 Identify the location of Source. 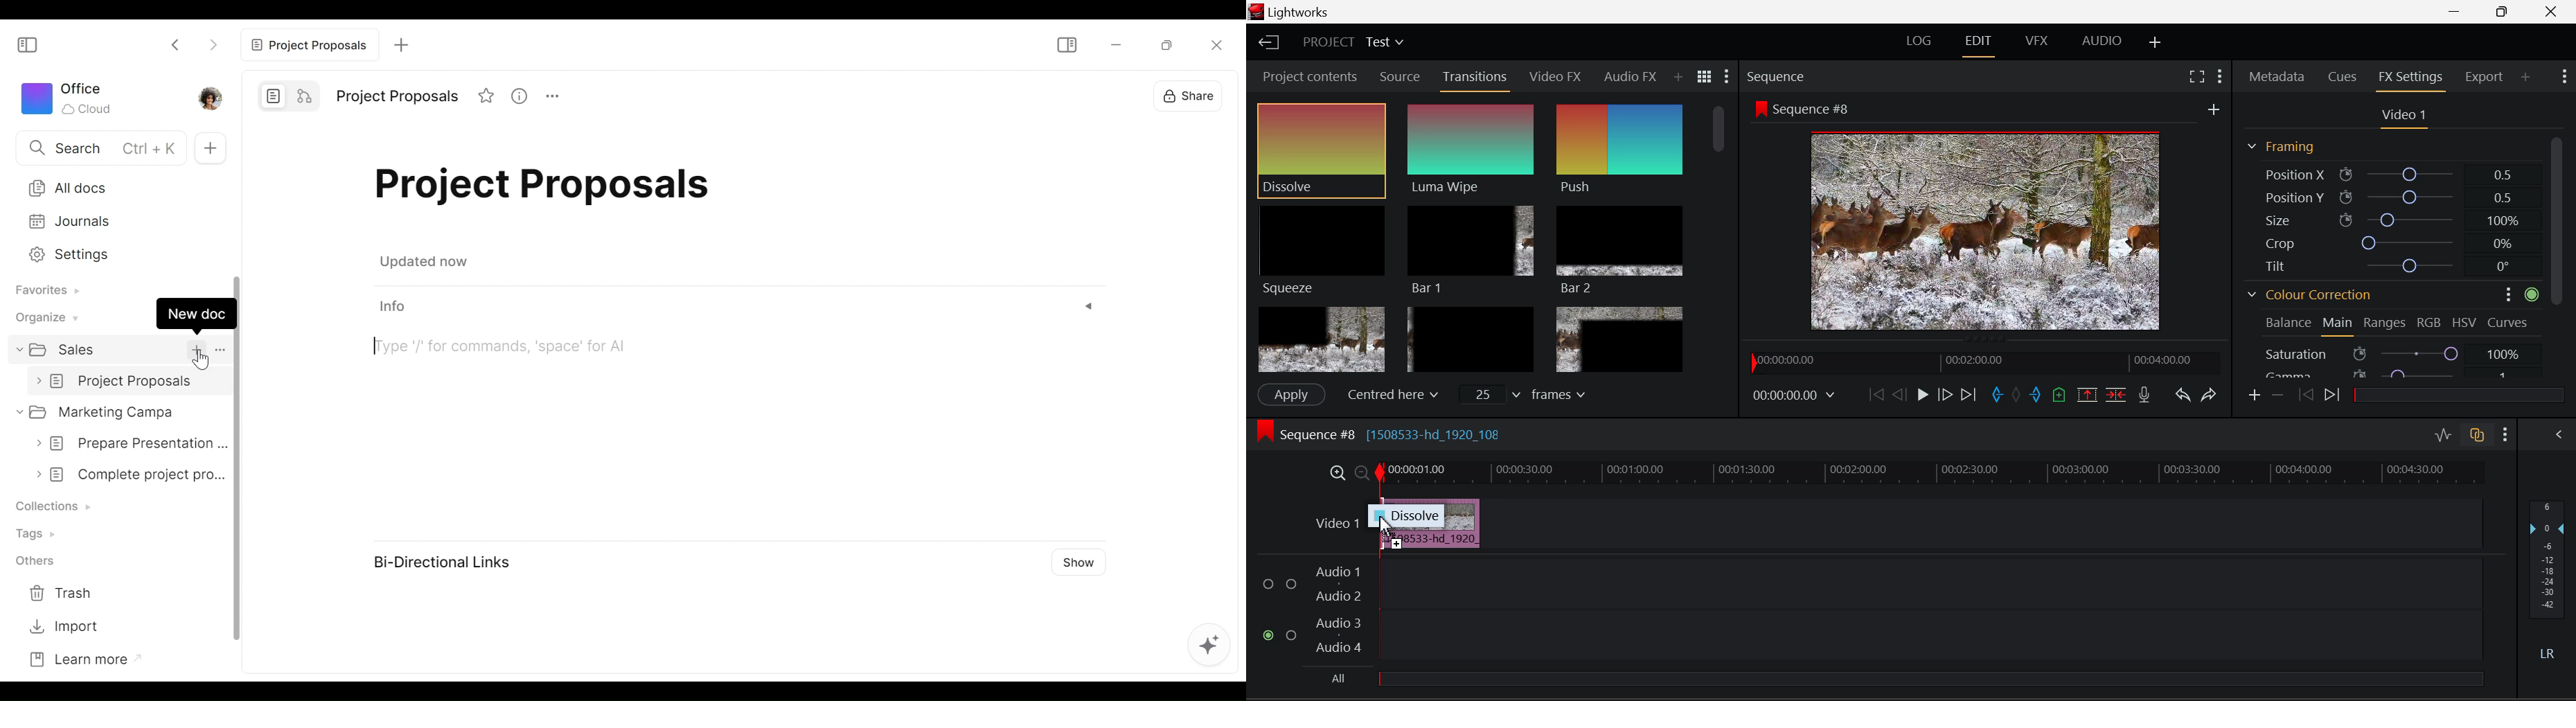
(1401, 76).